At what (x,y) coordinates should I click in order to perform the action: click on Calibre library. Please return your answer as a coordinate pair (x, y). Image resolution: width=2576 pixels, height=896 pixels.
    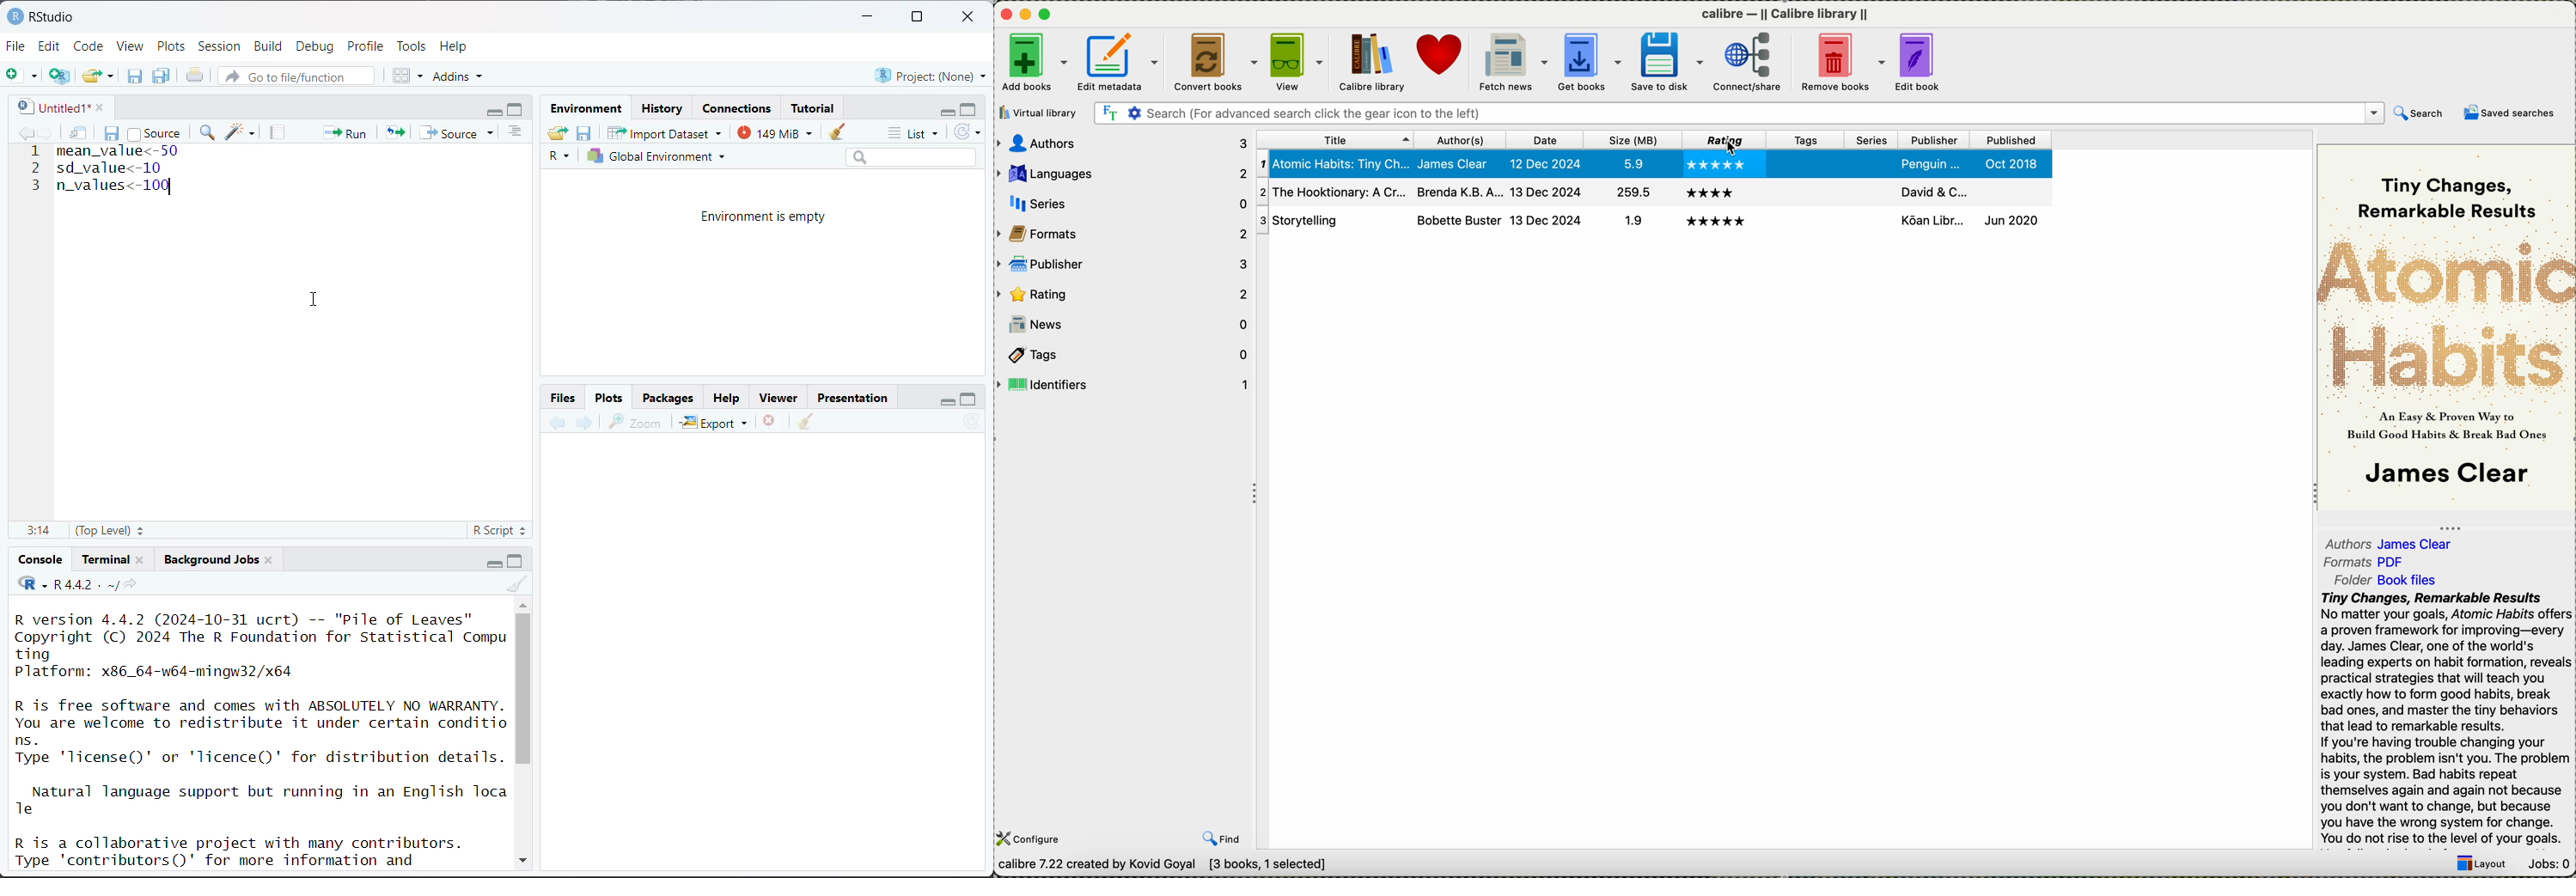
    Looking at the image, I should click on (1372, 63).